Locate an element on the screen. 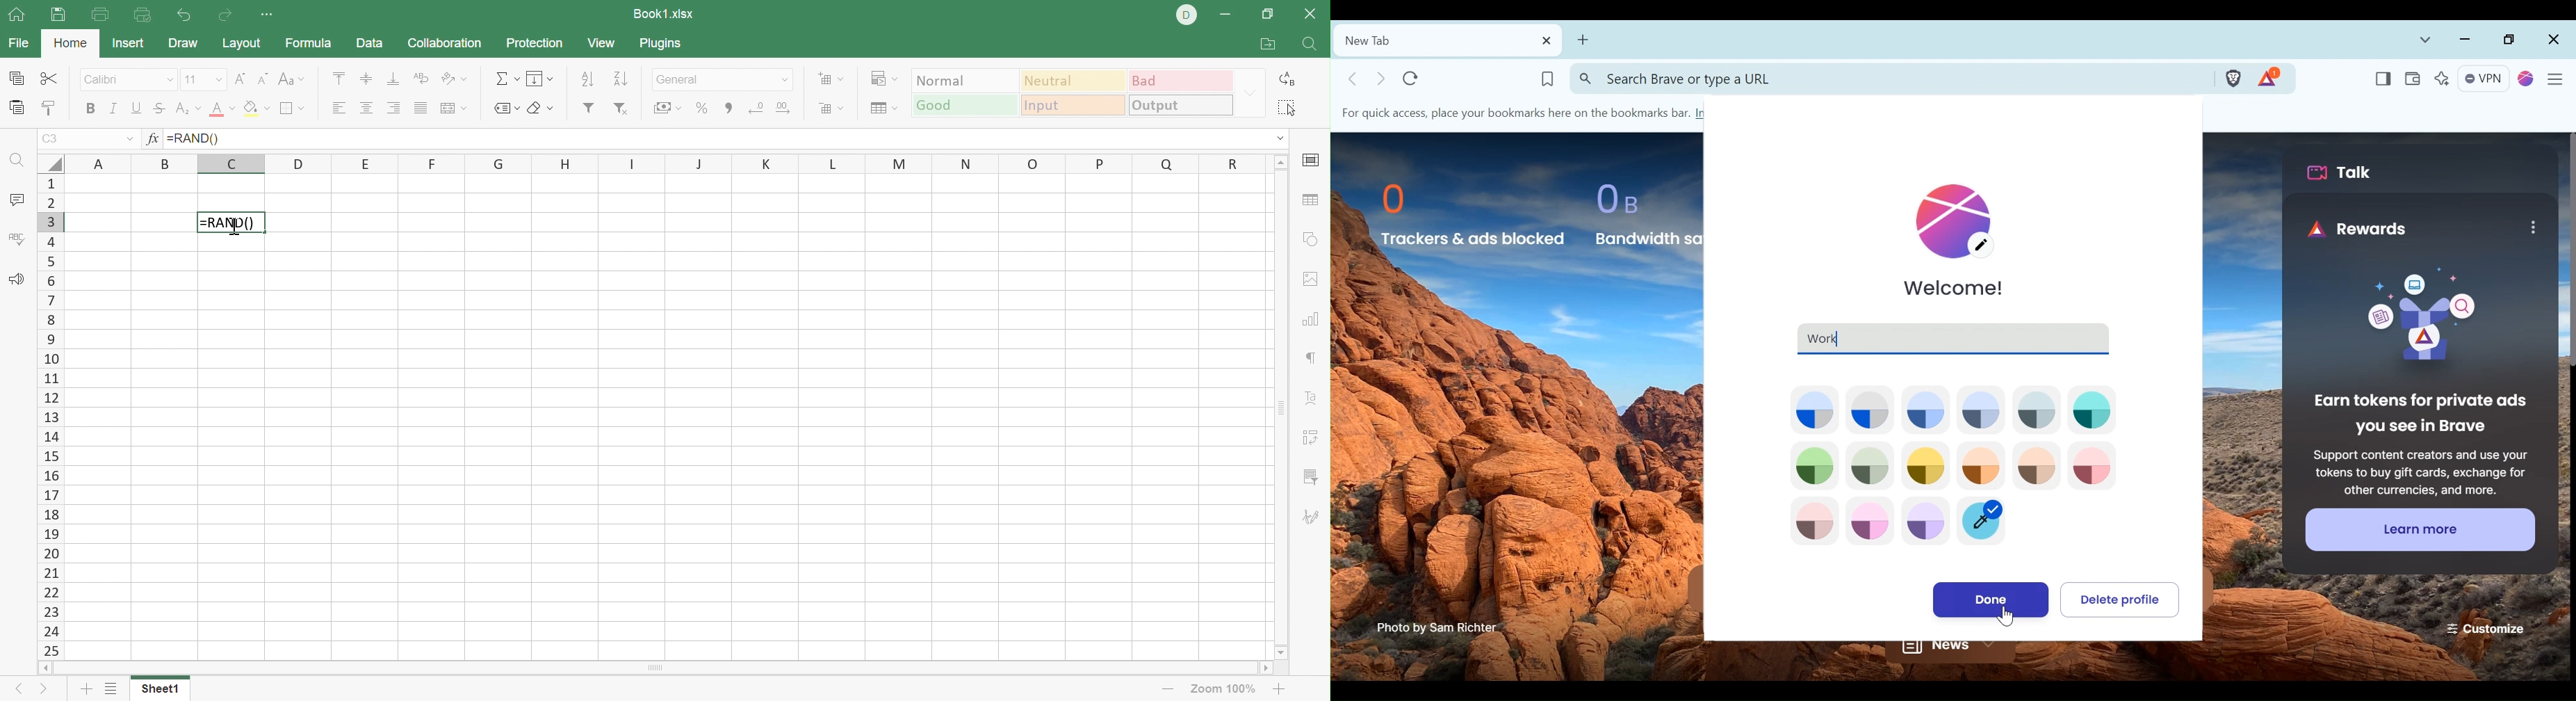 This screenshot has height=728, width=2576. Theme is located at coordinates (1871, 410).